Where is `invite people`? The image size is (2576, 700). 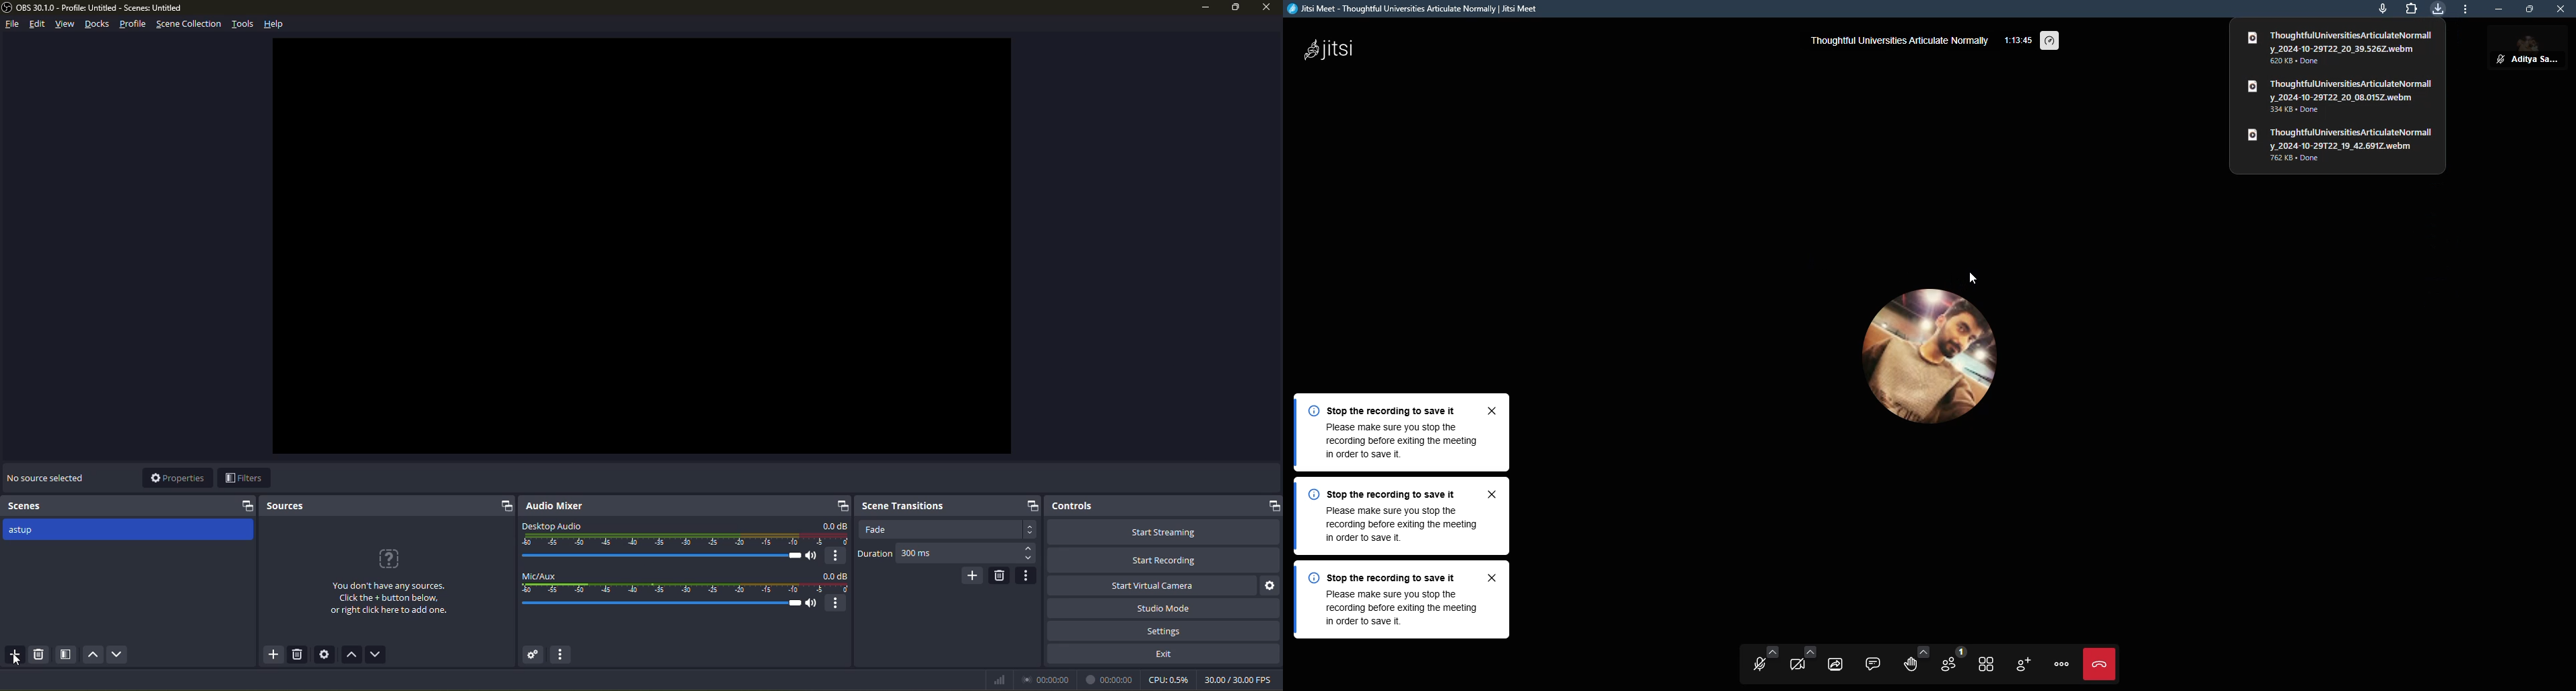
invite people is located at coordinates (2022, 662).